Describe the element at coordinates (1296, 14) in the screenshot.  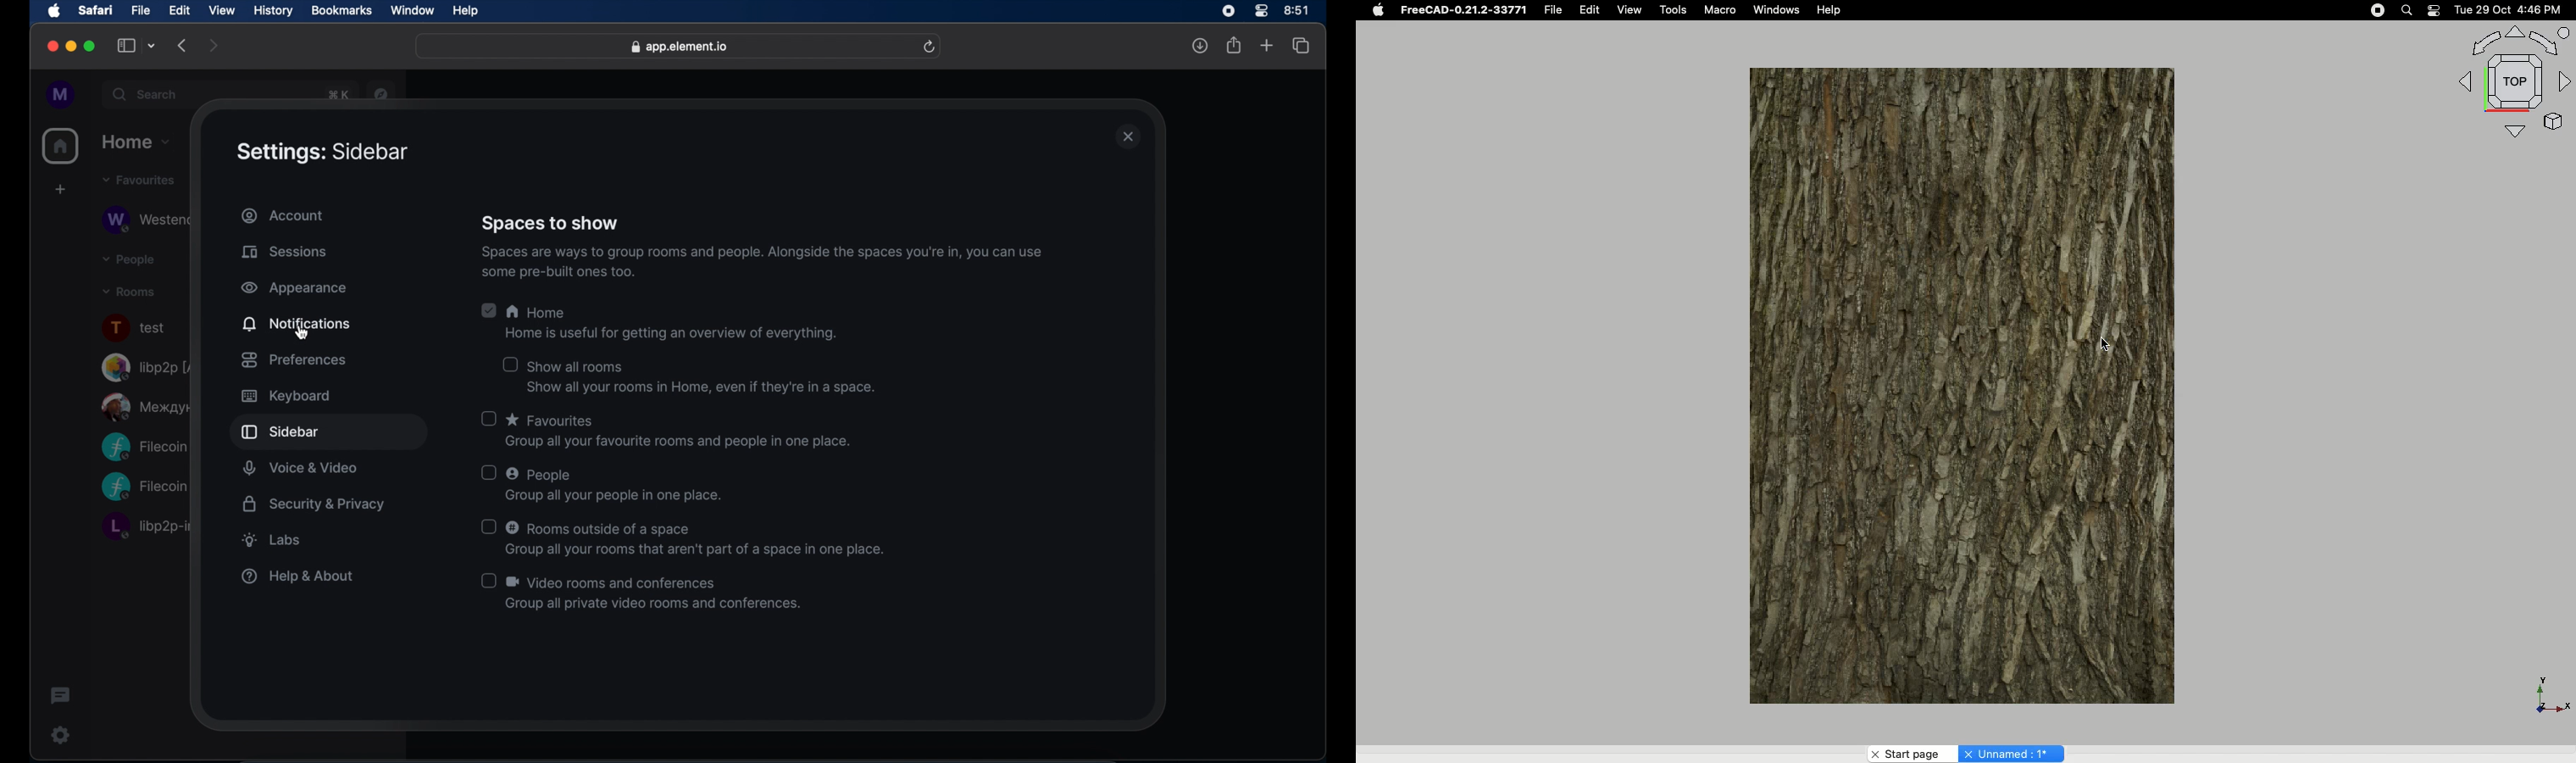
I see `time` at that location.